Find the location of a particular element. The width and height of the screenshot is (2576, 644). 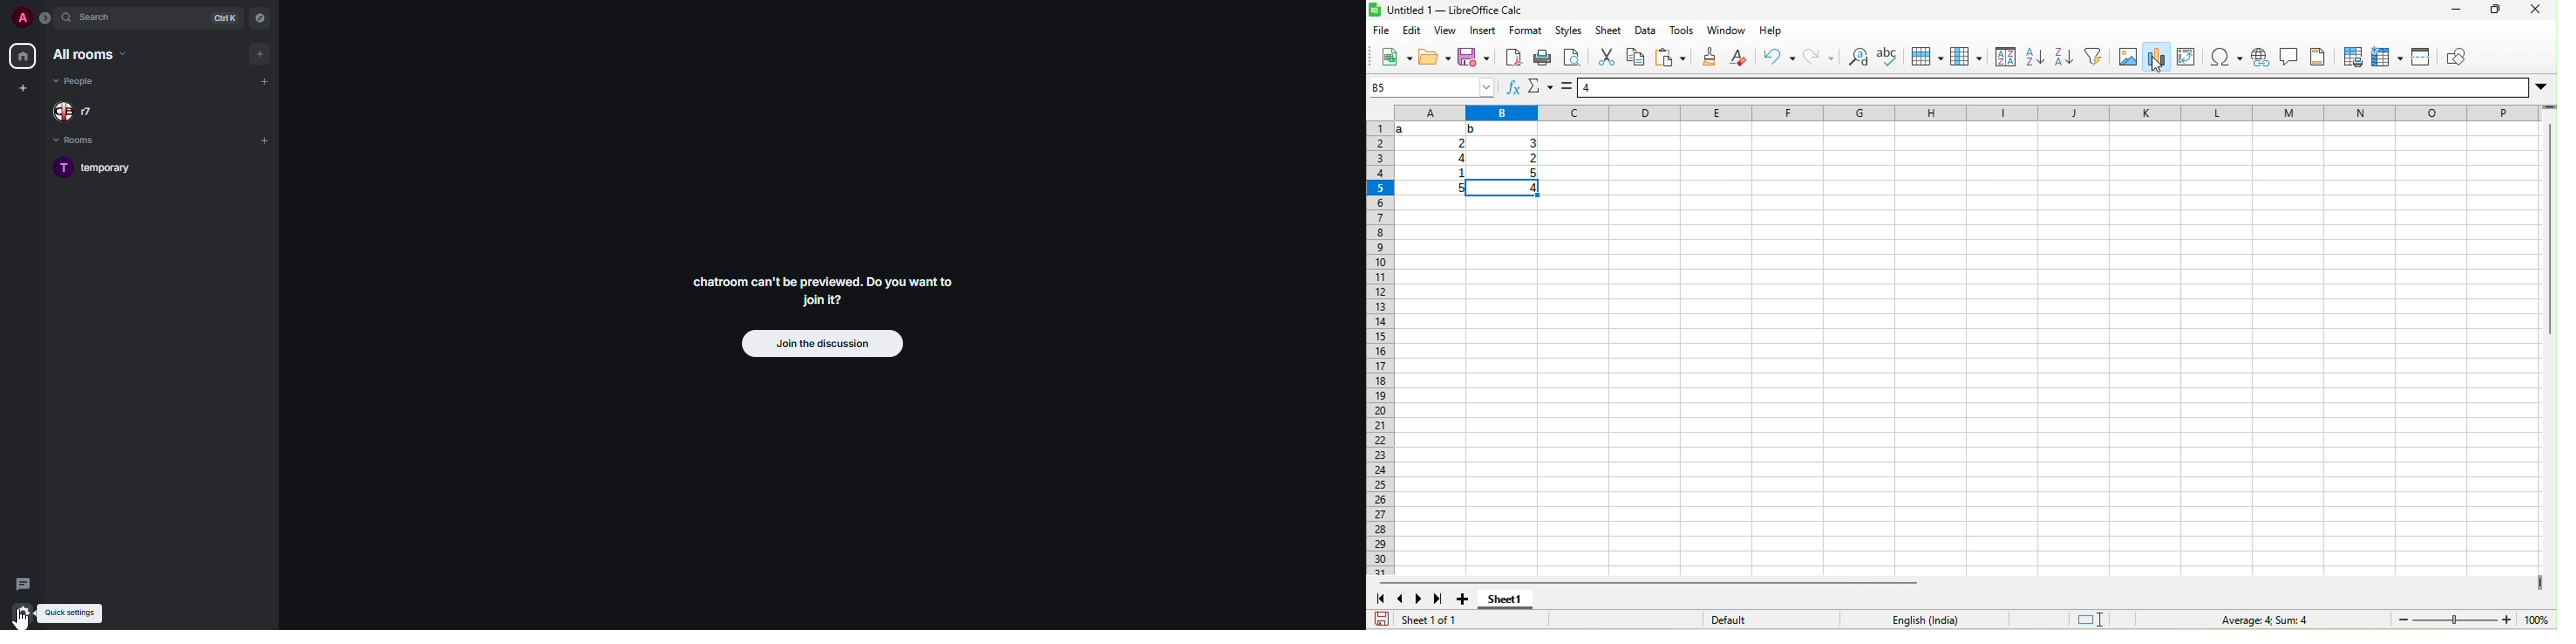

default is located at coordinates (1771, 620).